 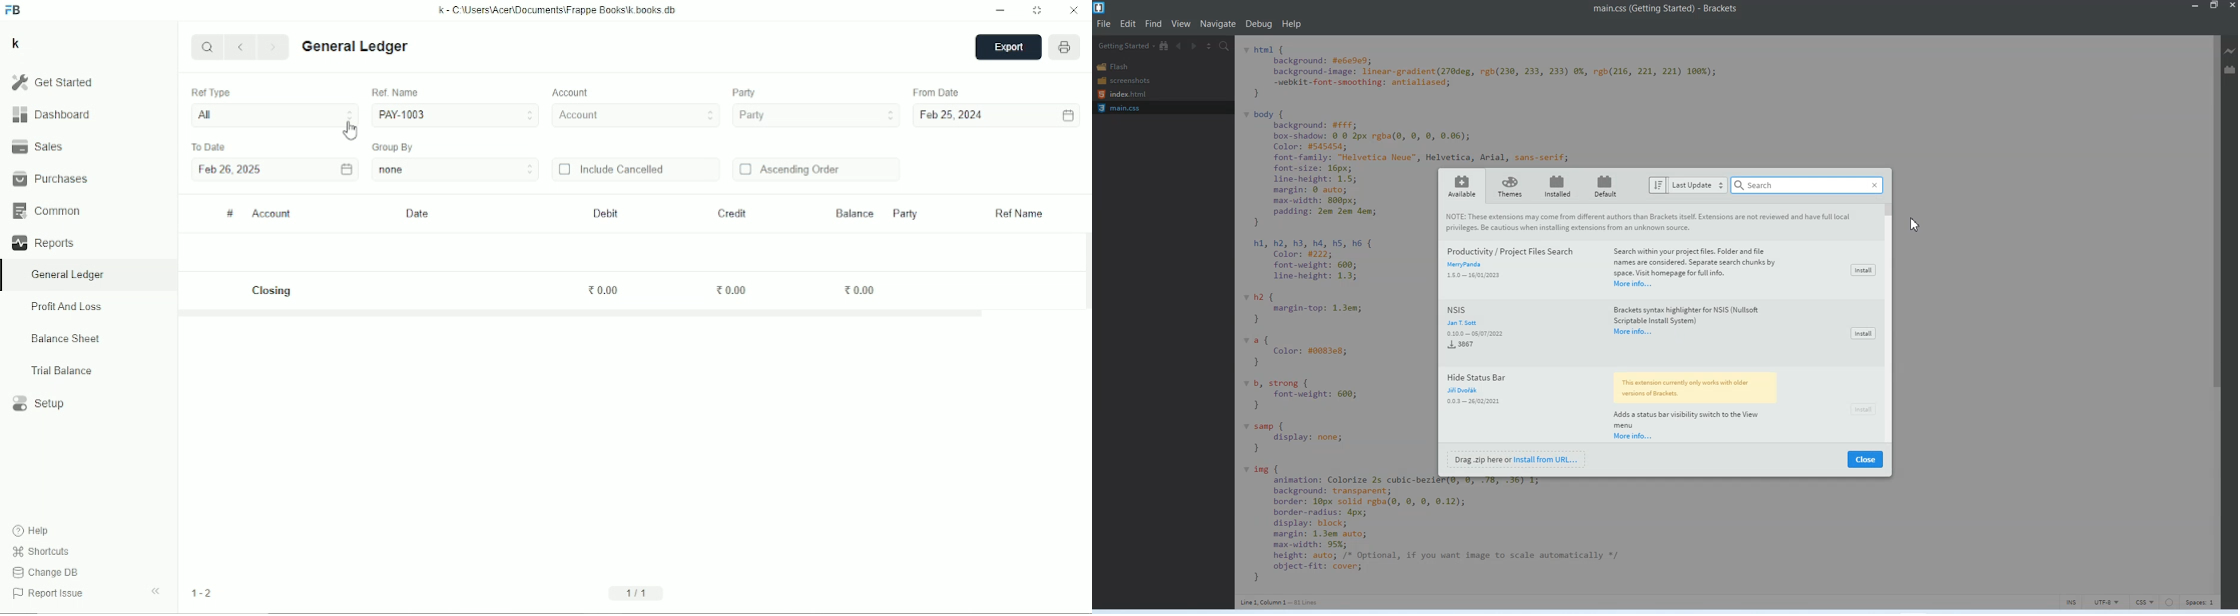 What do you see at coordinates (1001, 11) in the screenshot?
I see `Minimize` at bounding box center [1001, 11].